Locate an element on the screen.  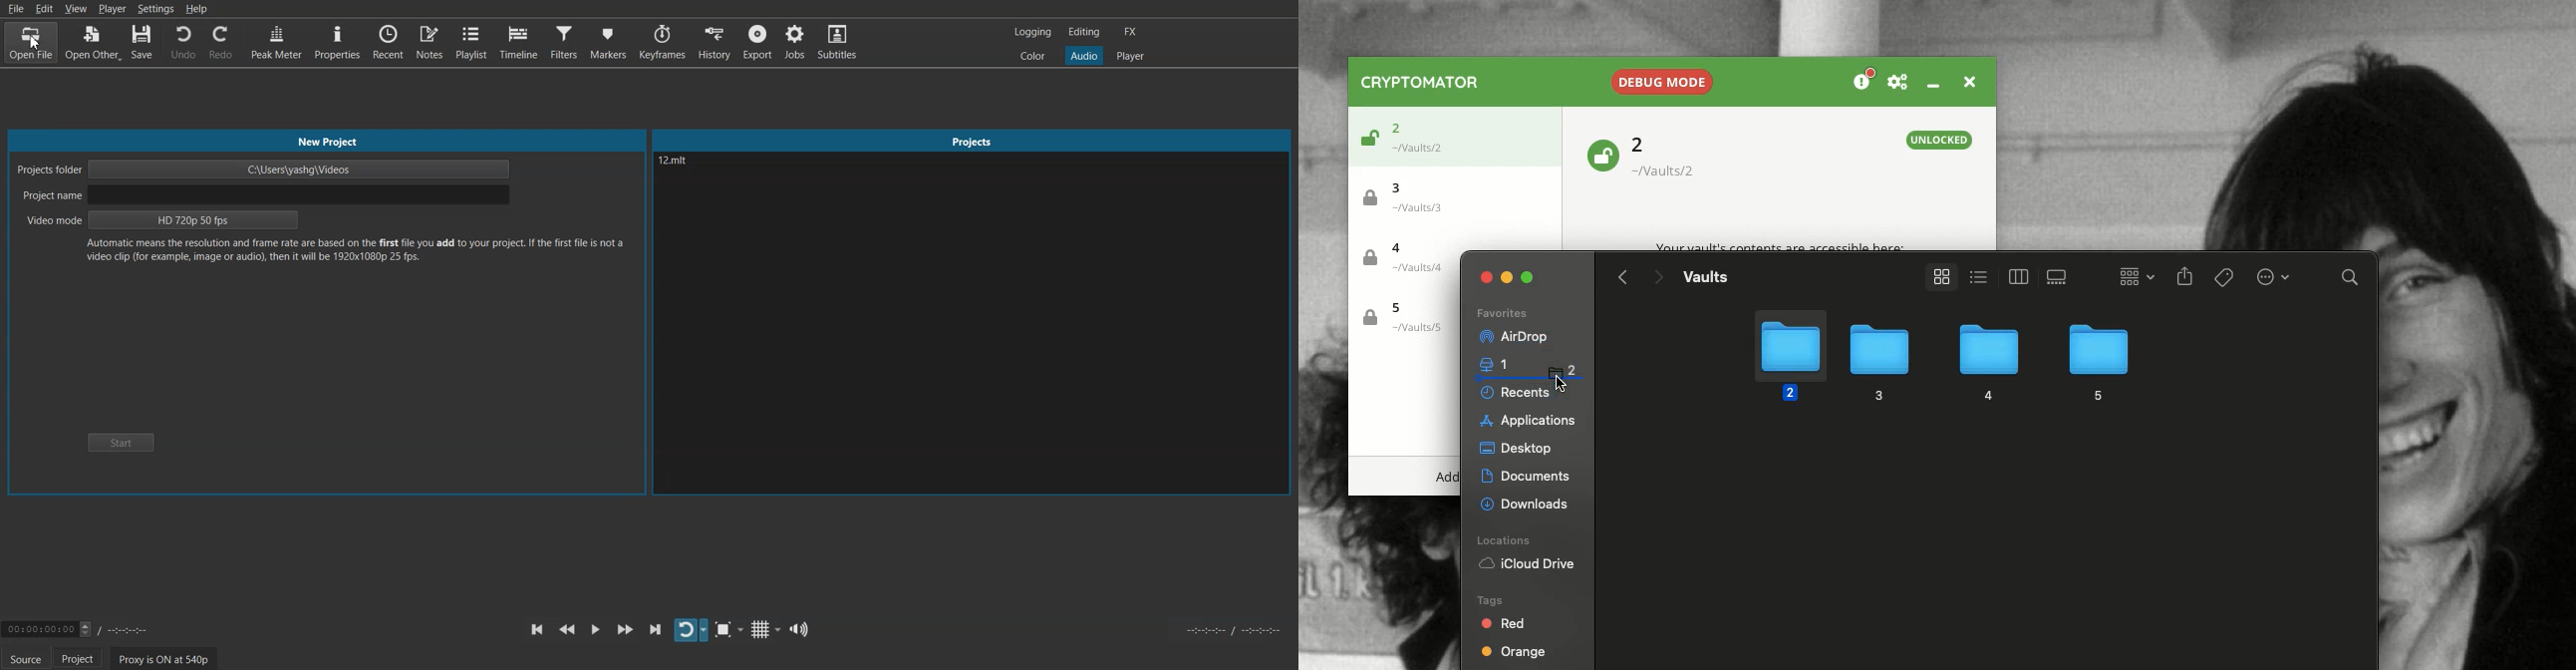
Project window is located at coordinates (973, 139).